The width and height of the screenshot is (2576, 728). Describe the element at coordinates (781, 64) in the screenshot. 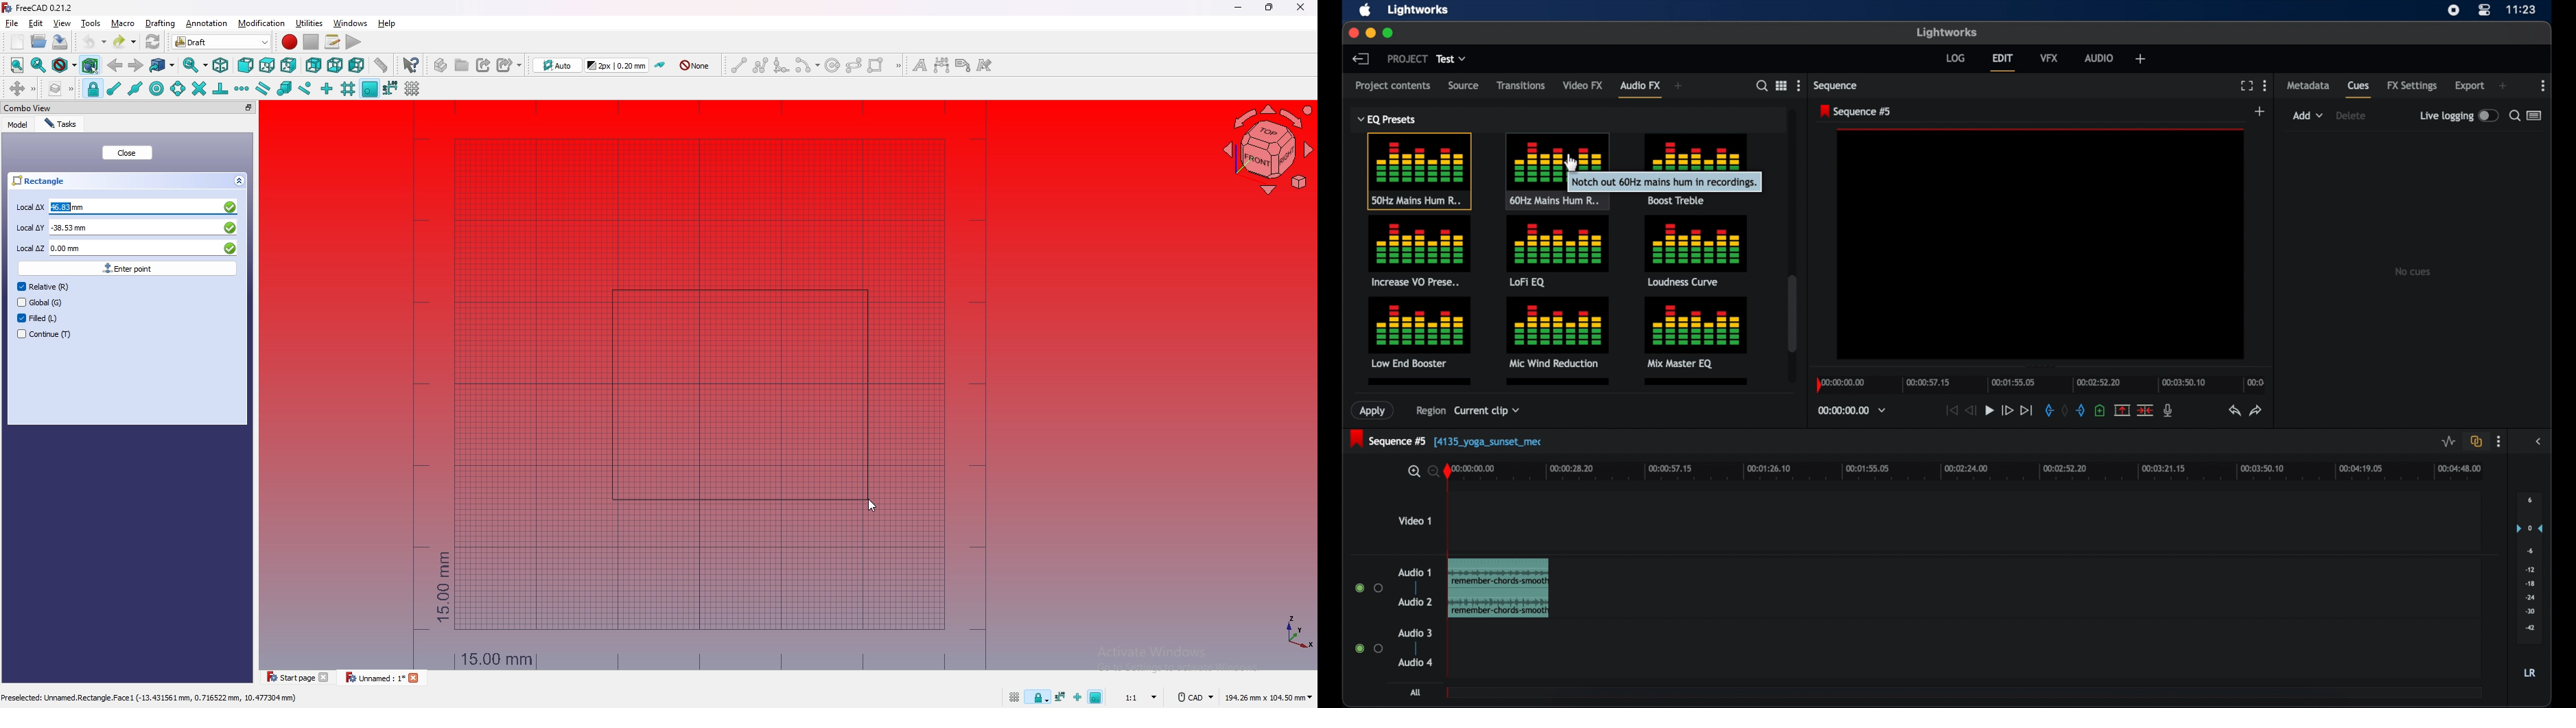

I see `fillet` at that location.